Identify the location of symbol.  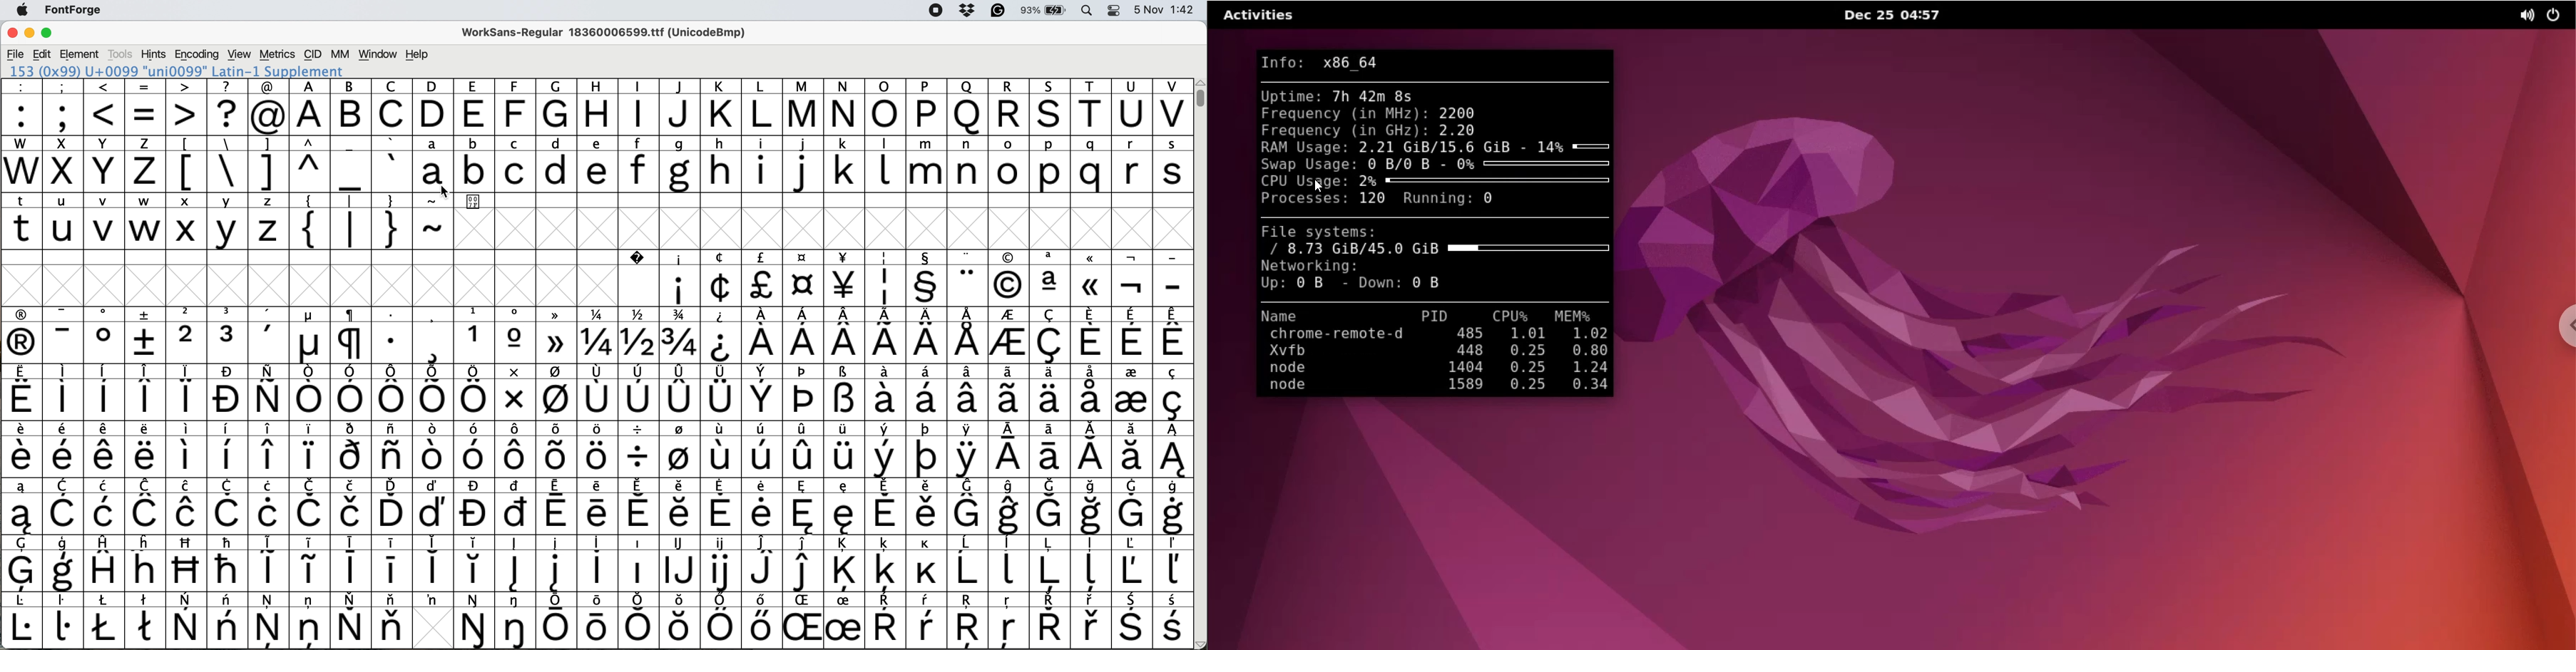
(1009, 450).